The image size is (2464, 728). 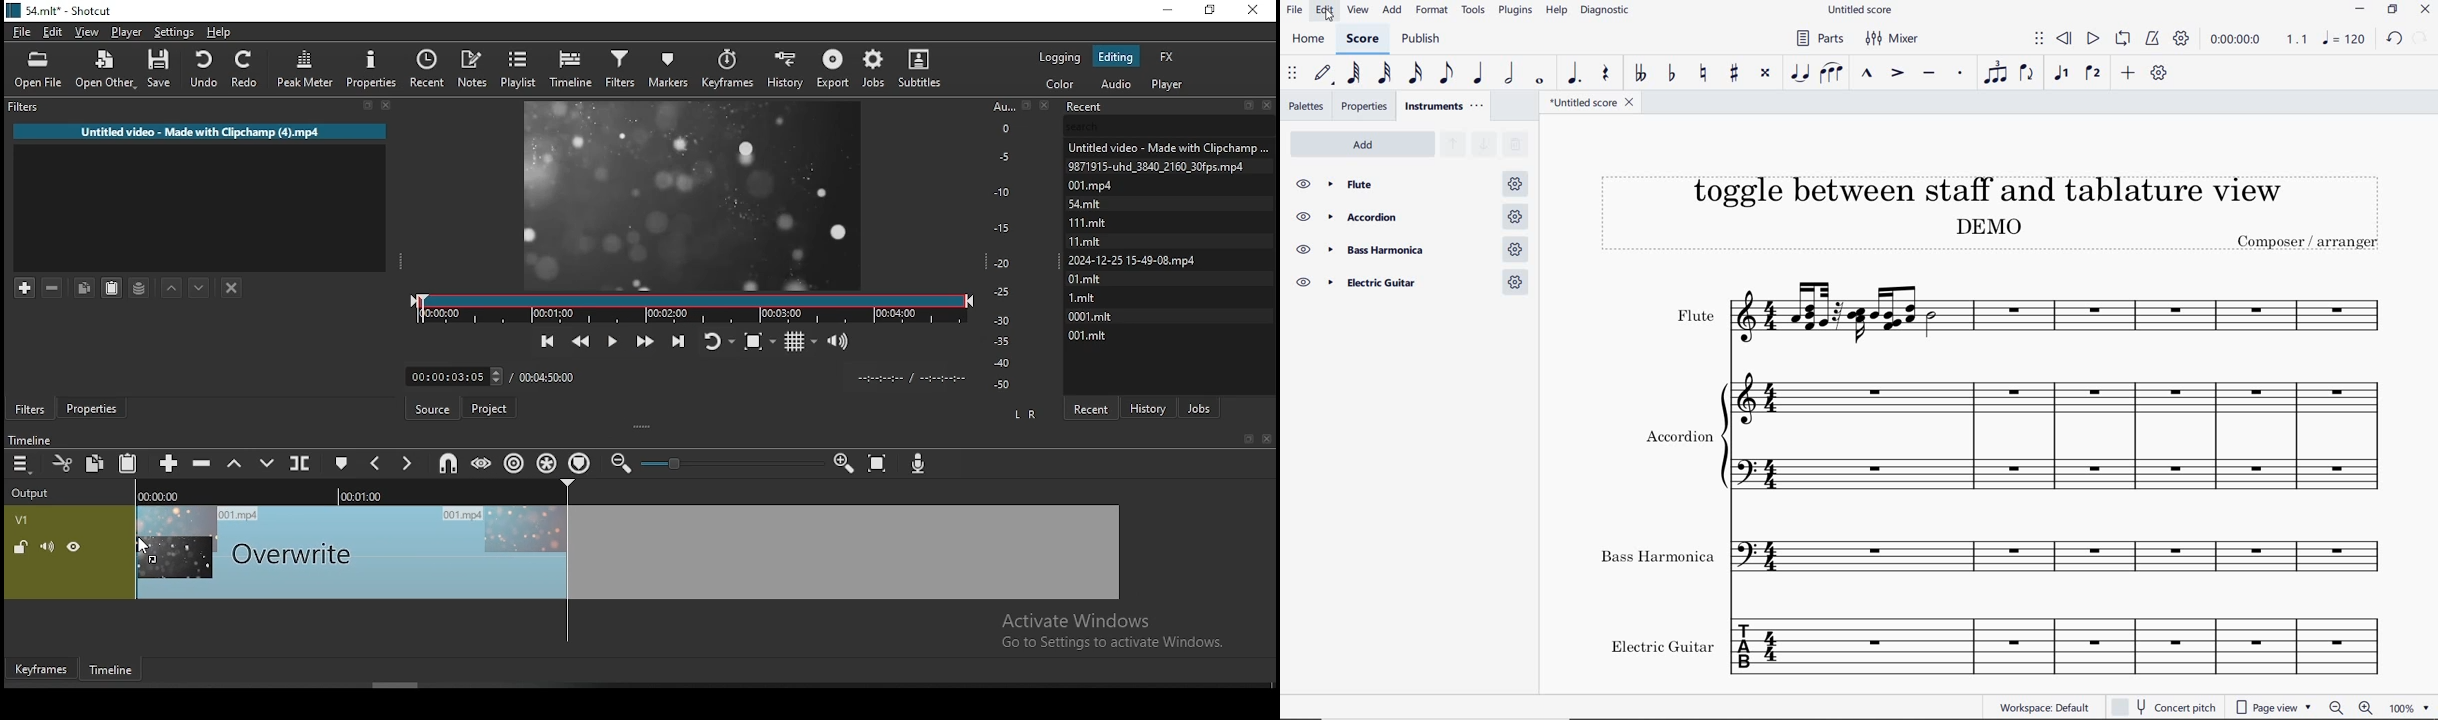 I want to click on total time, so click(x=549, y=376).